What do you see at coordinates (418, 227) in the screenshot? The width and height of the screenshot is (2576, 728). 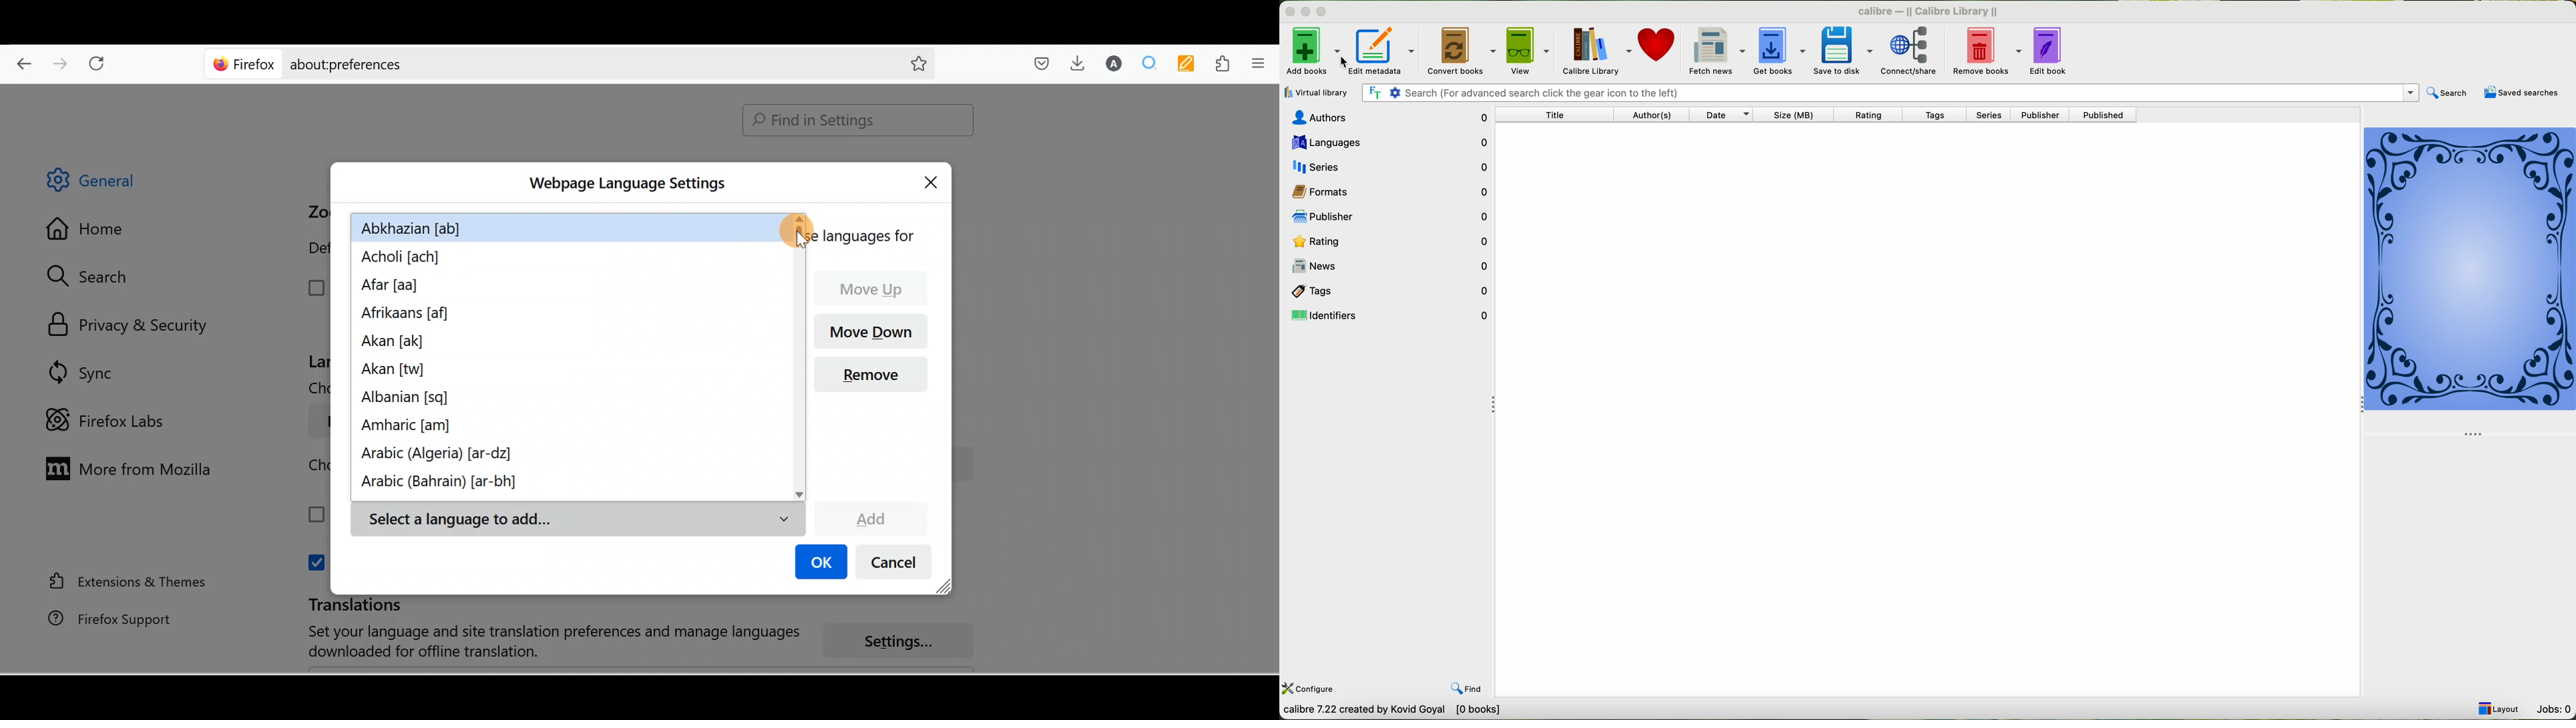 I see `Abkhazian [ab]` at bounding box center [418, 227].